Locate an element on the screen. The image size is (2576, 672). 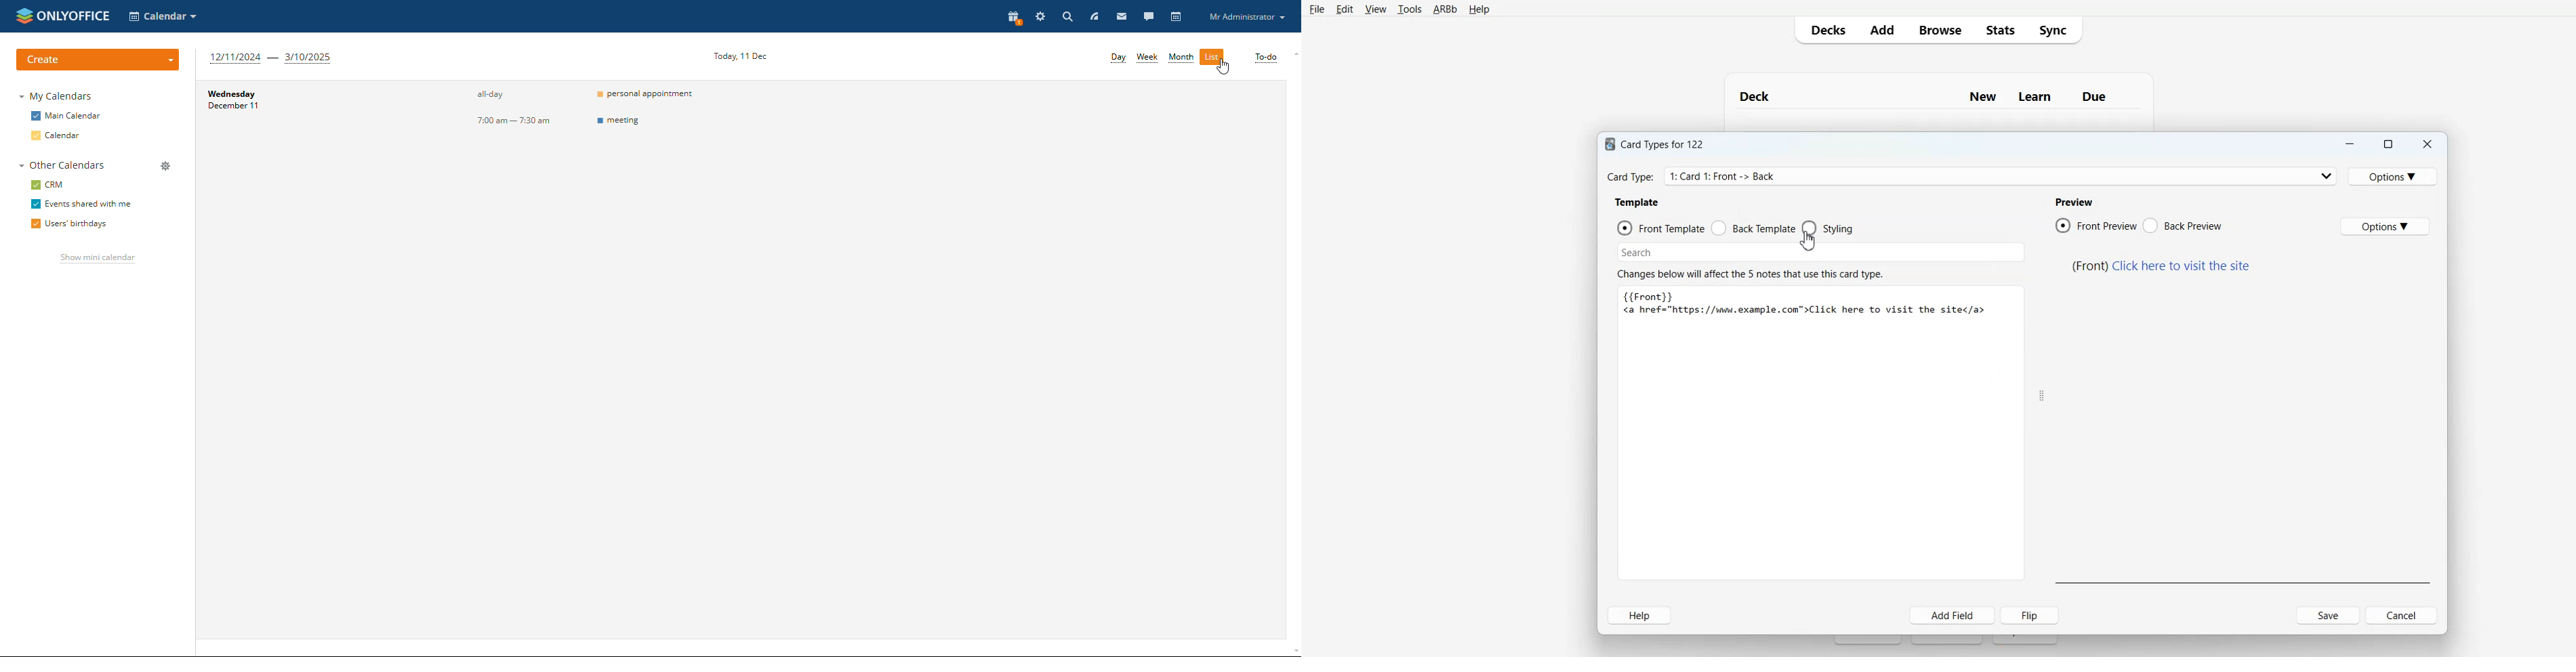
Back Preview is located at coordinates (2182, 225).